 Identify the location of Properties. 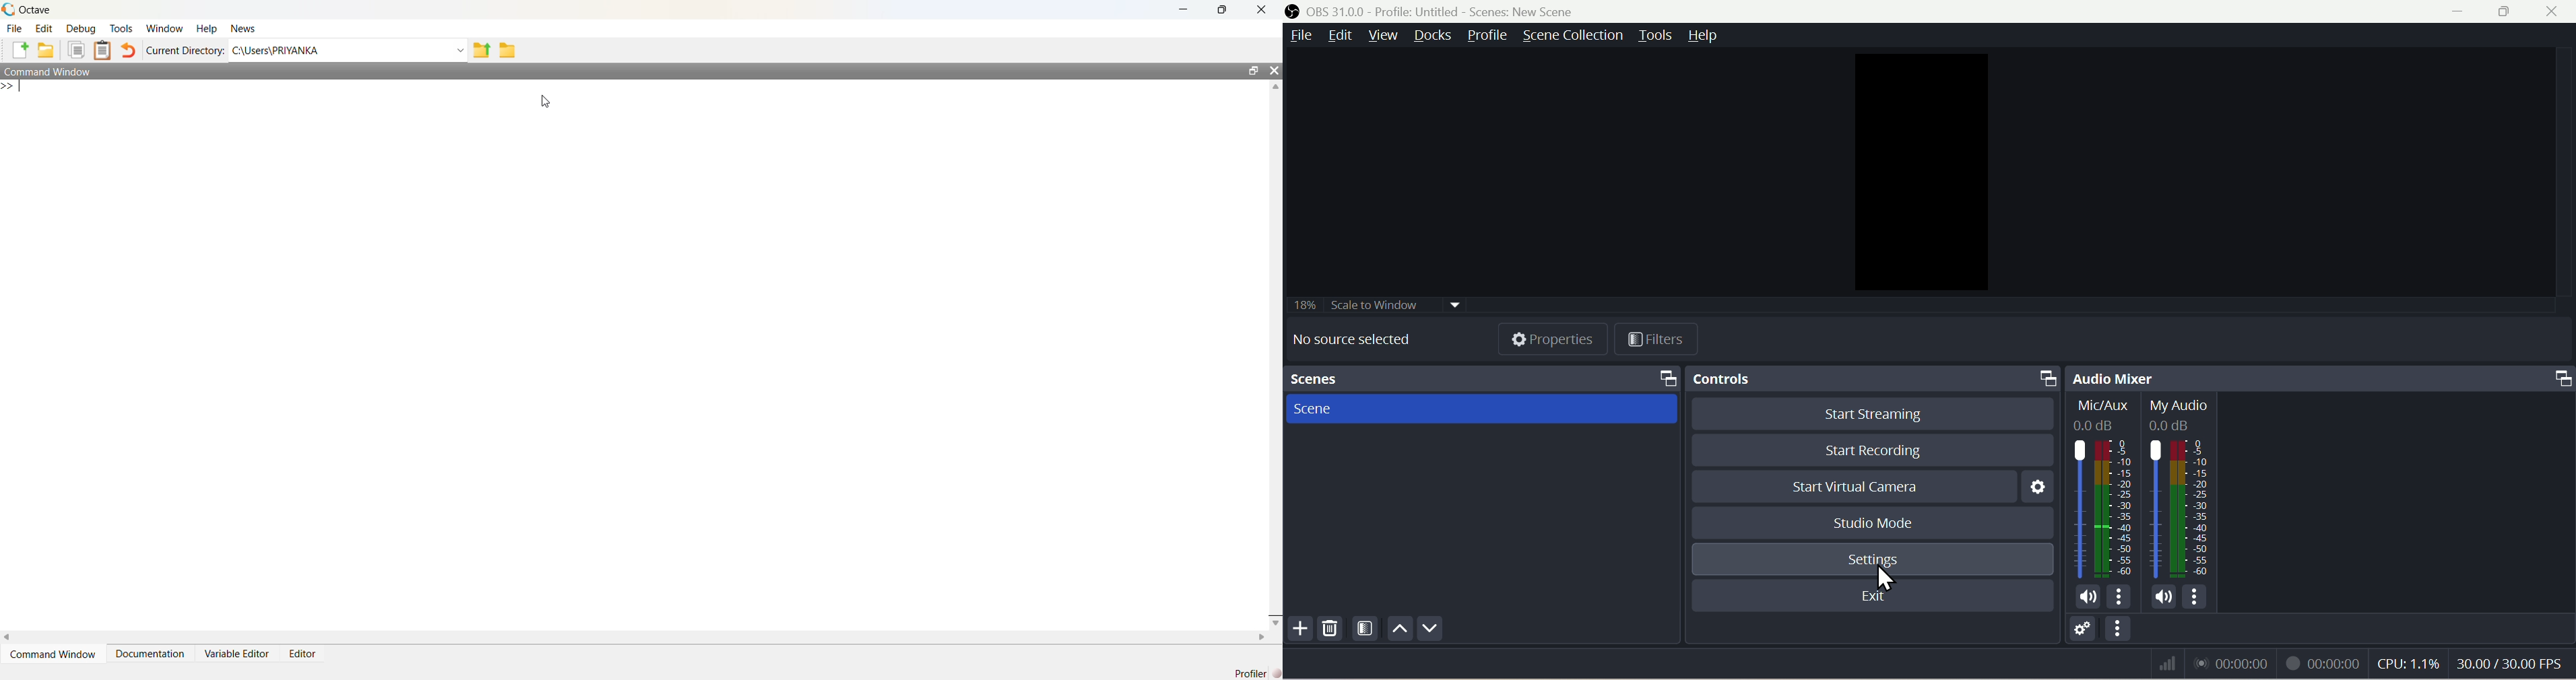
(1553, 339).